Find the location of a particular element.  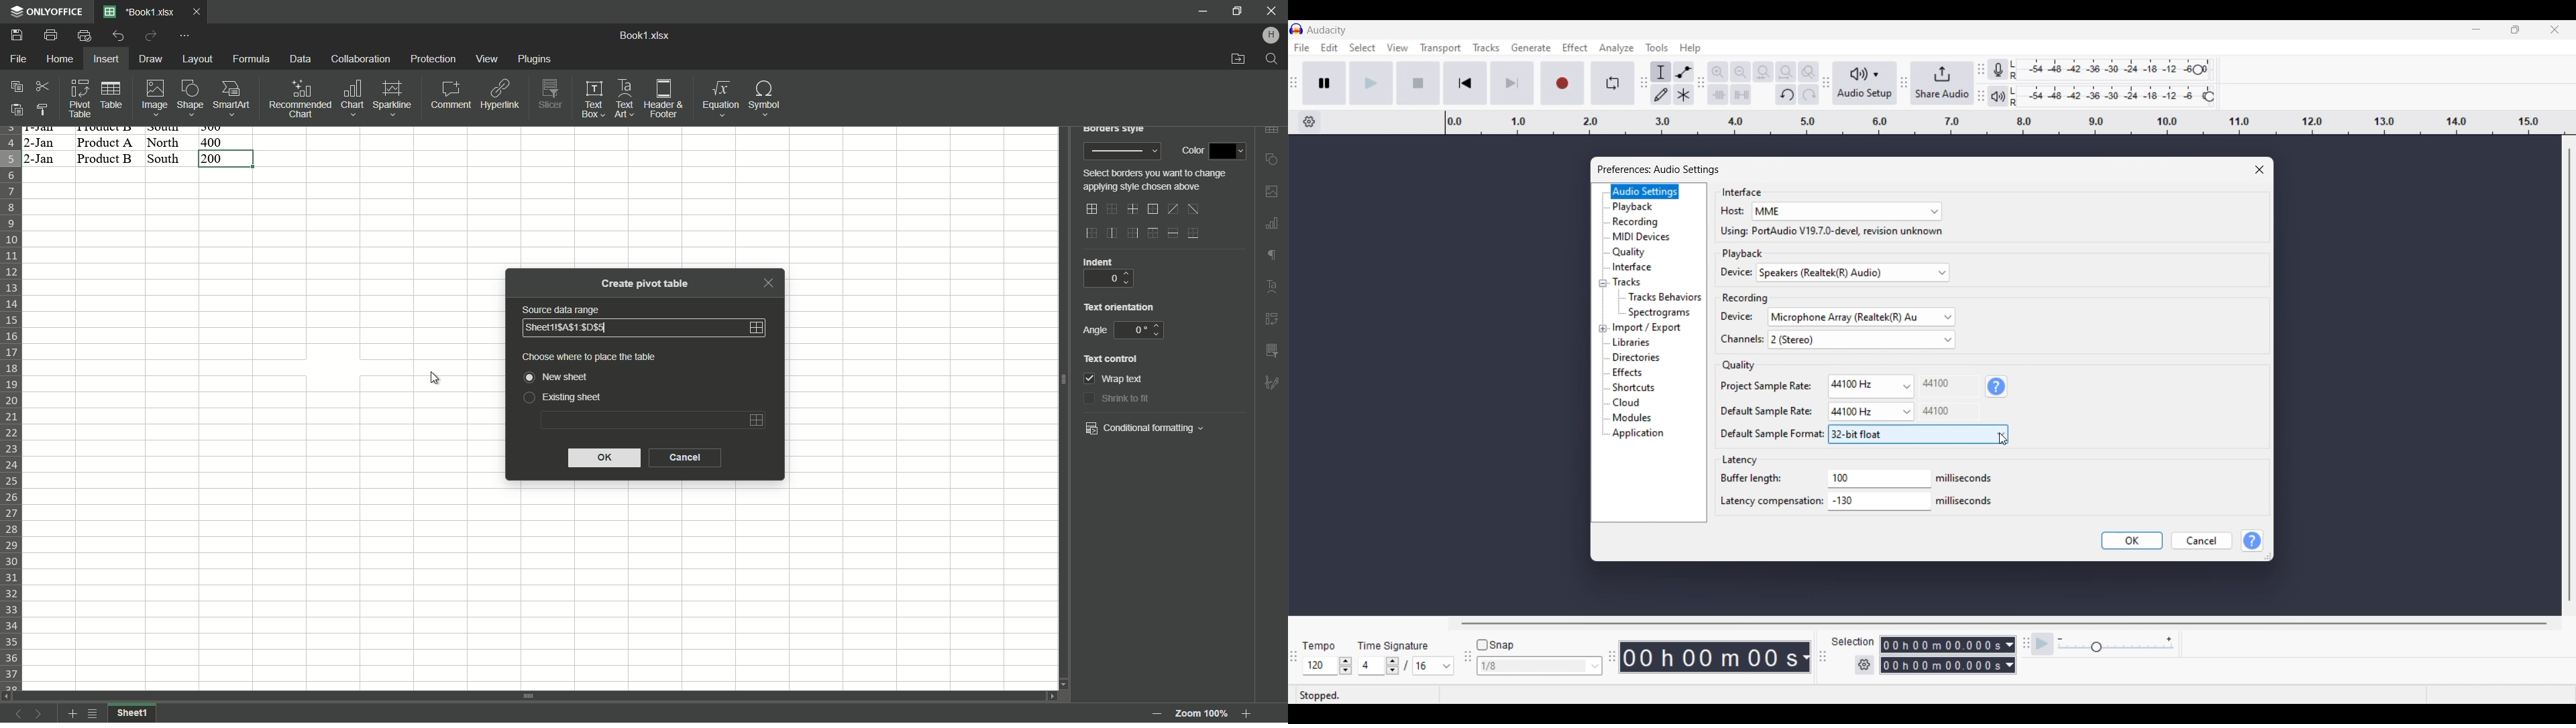

Close is located at coordinates (199, 13).